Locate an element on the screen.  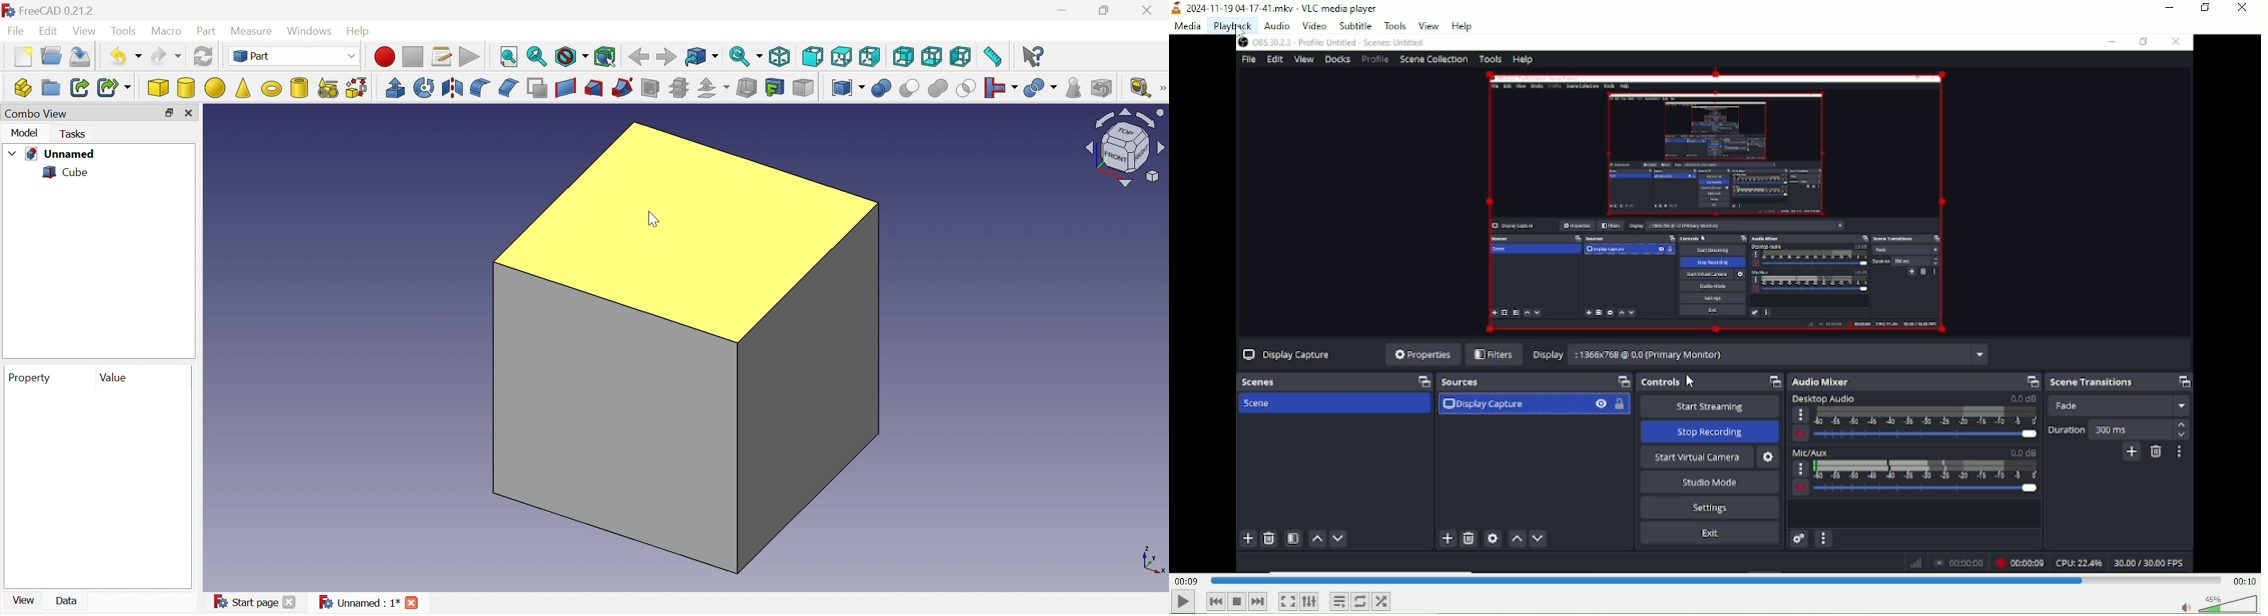
Boolean is located at coordinates (883, 88).